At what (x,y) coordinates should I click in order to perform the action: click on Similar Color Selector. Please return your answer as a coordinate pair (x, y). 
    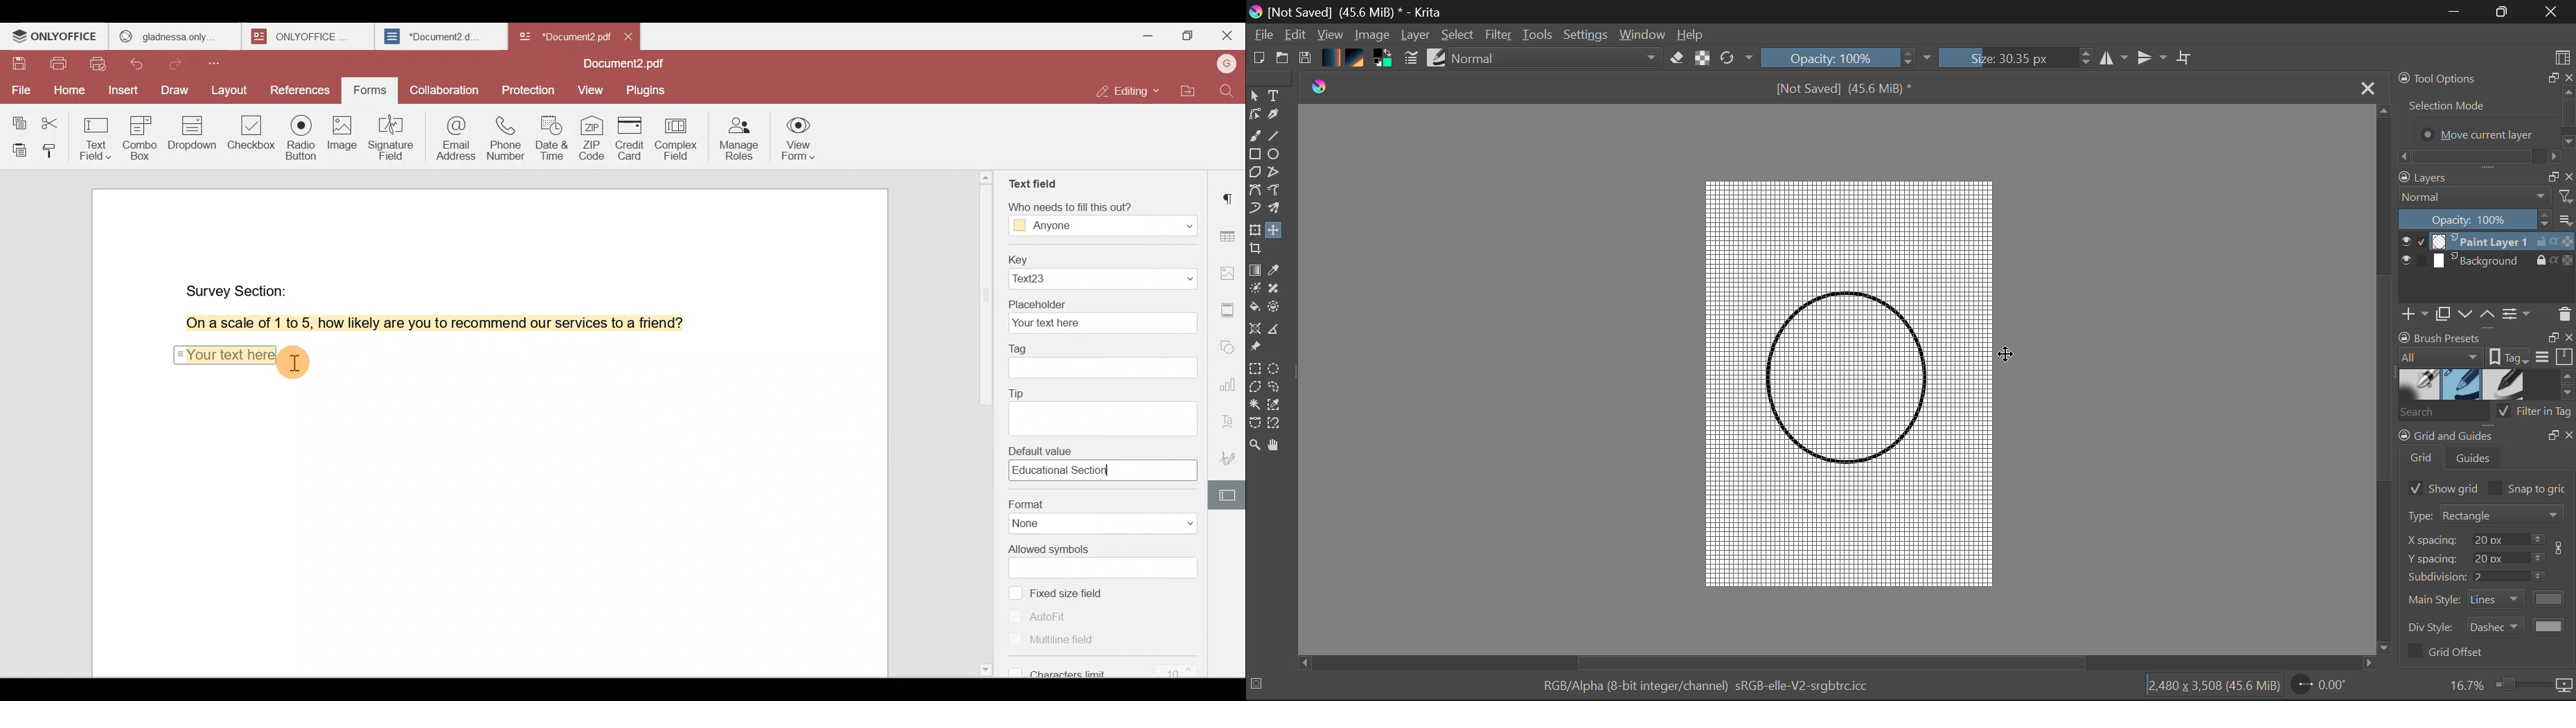
    Looking at the image, I should click on (1277, 406).